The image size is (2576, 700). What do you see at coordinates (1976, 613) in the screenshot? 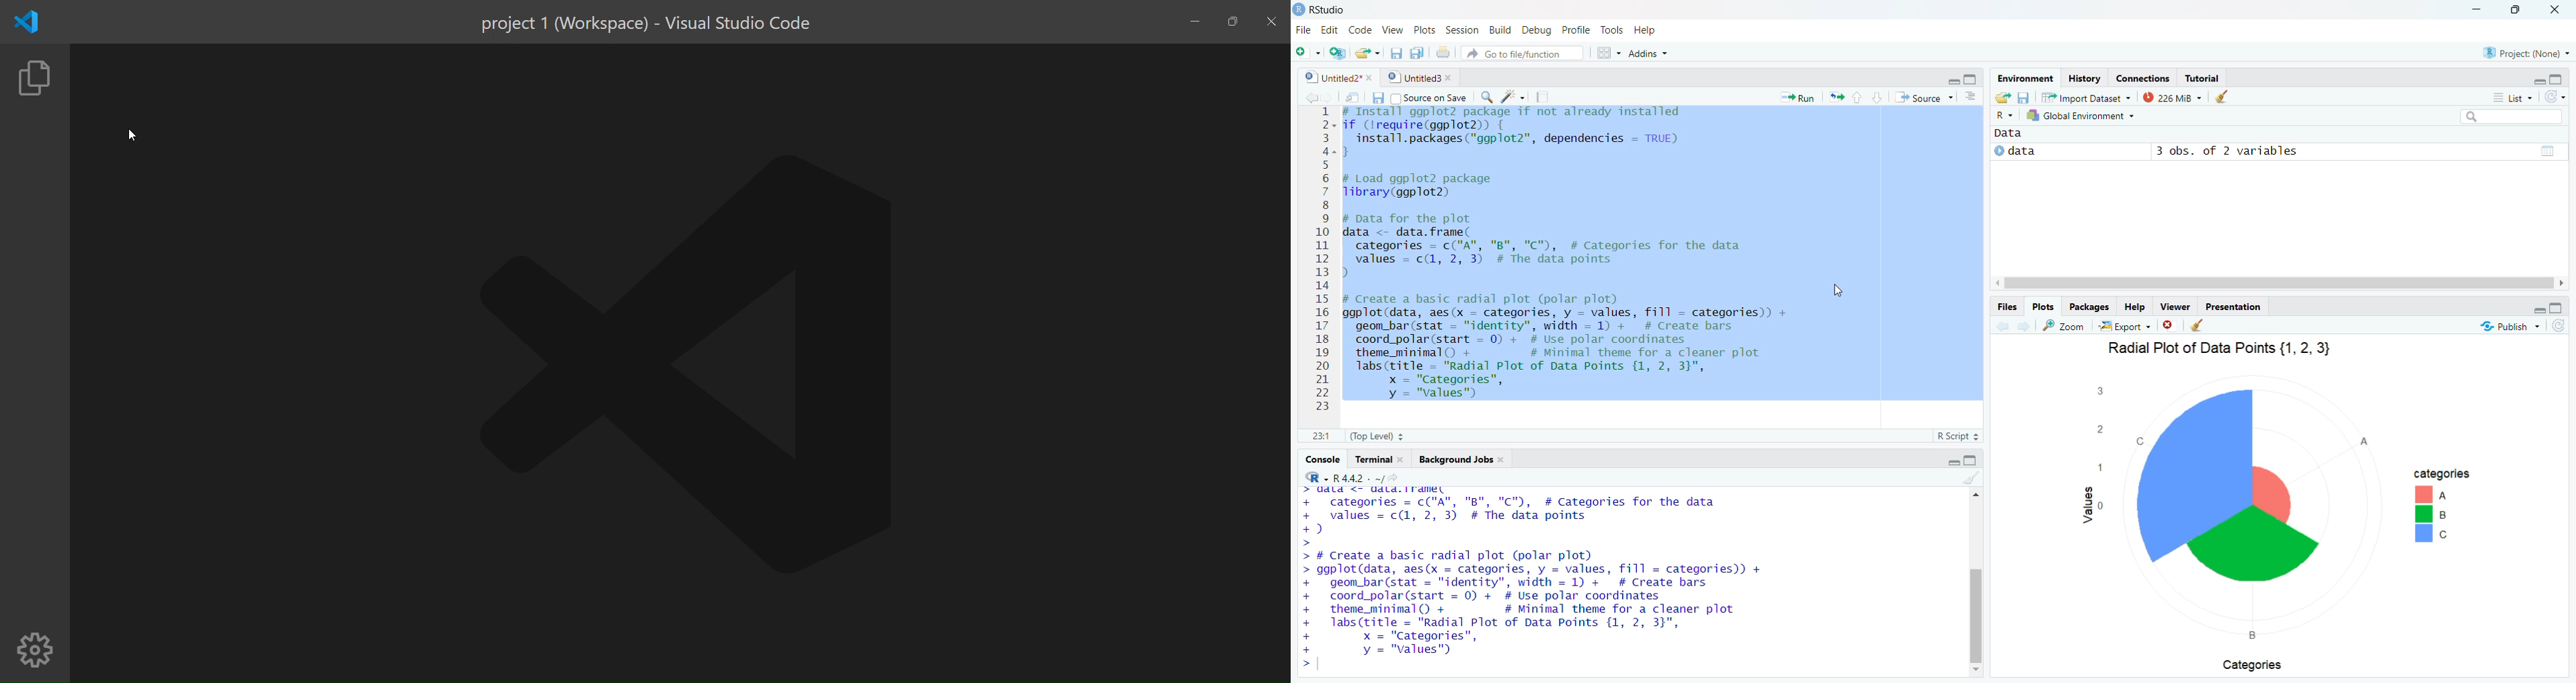
I see `` at bounding box center [1976, 613].